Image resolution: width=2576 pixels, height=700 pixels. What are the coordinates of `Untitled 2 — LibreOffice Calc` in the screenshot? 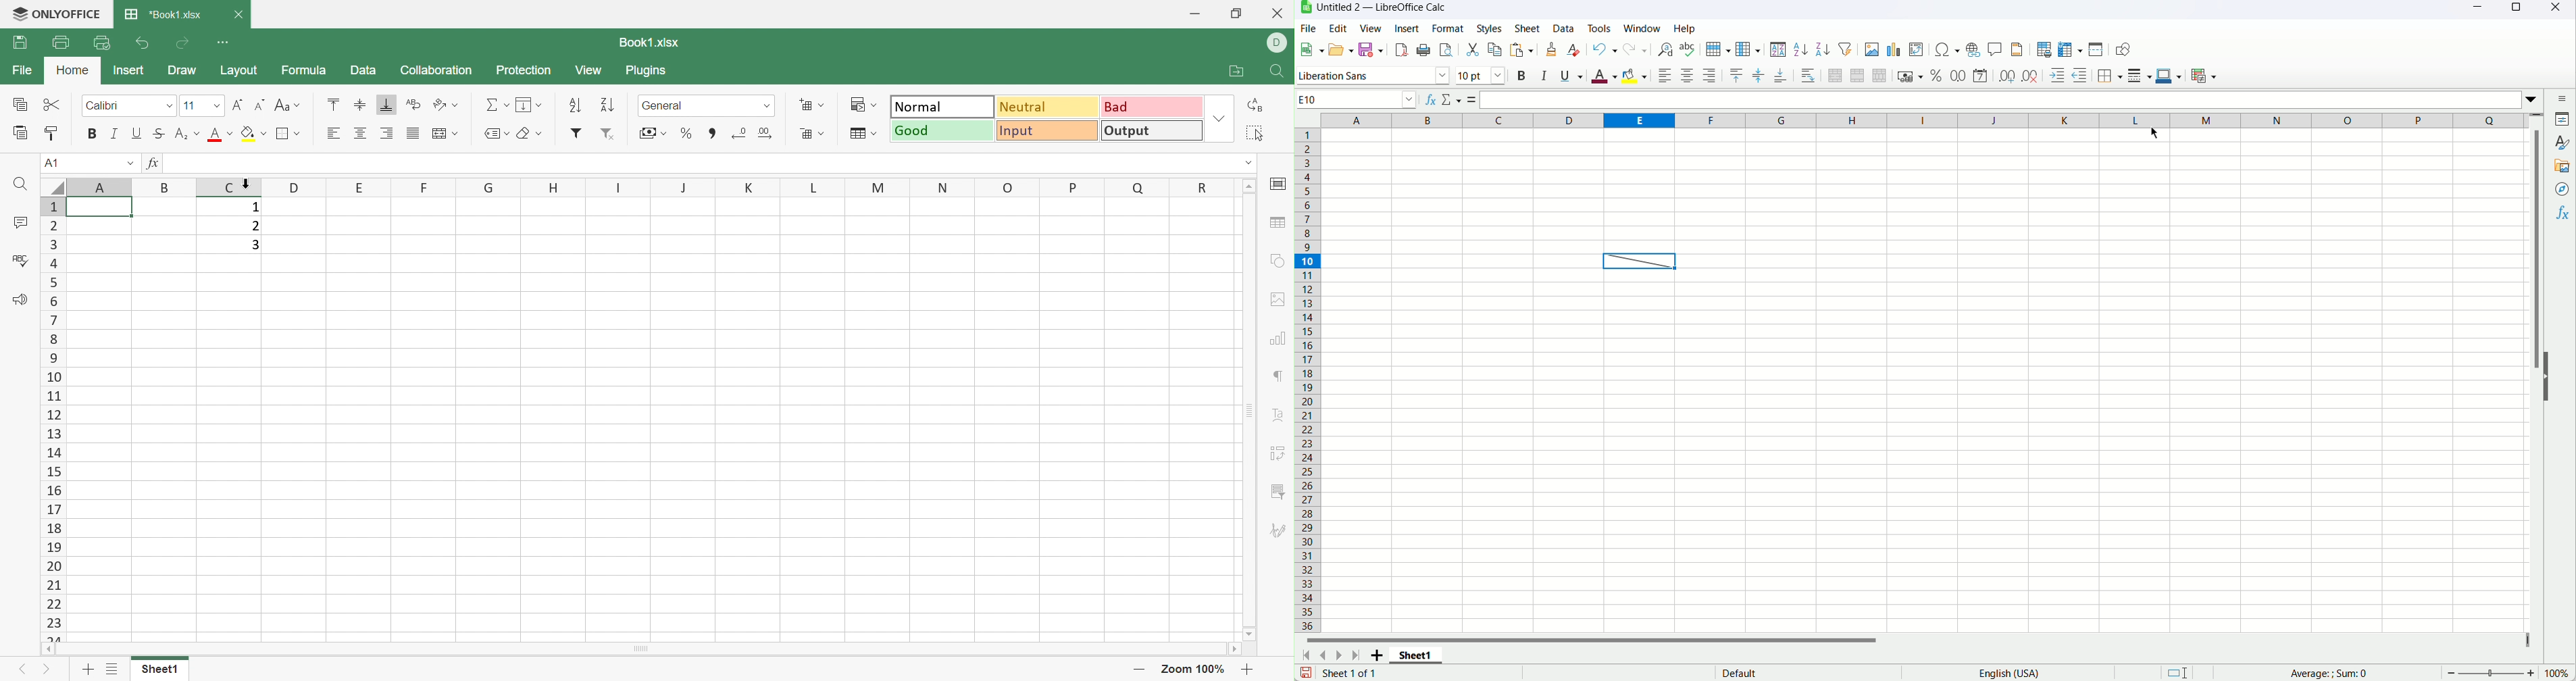 It's located at (1382, 7).